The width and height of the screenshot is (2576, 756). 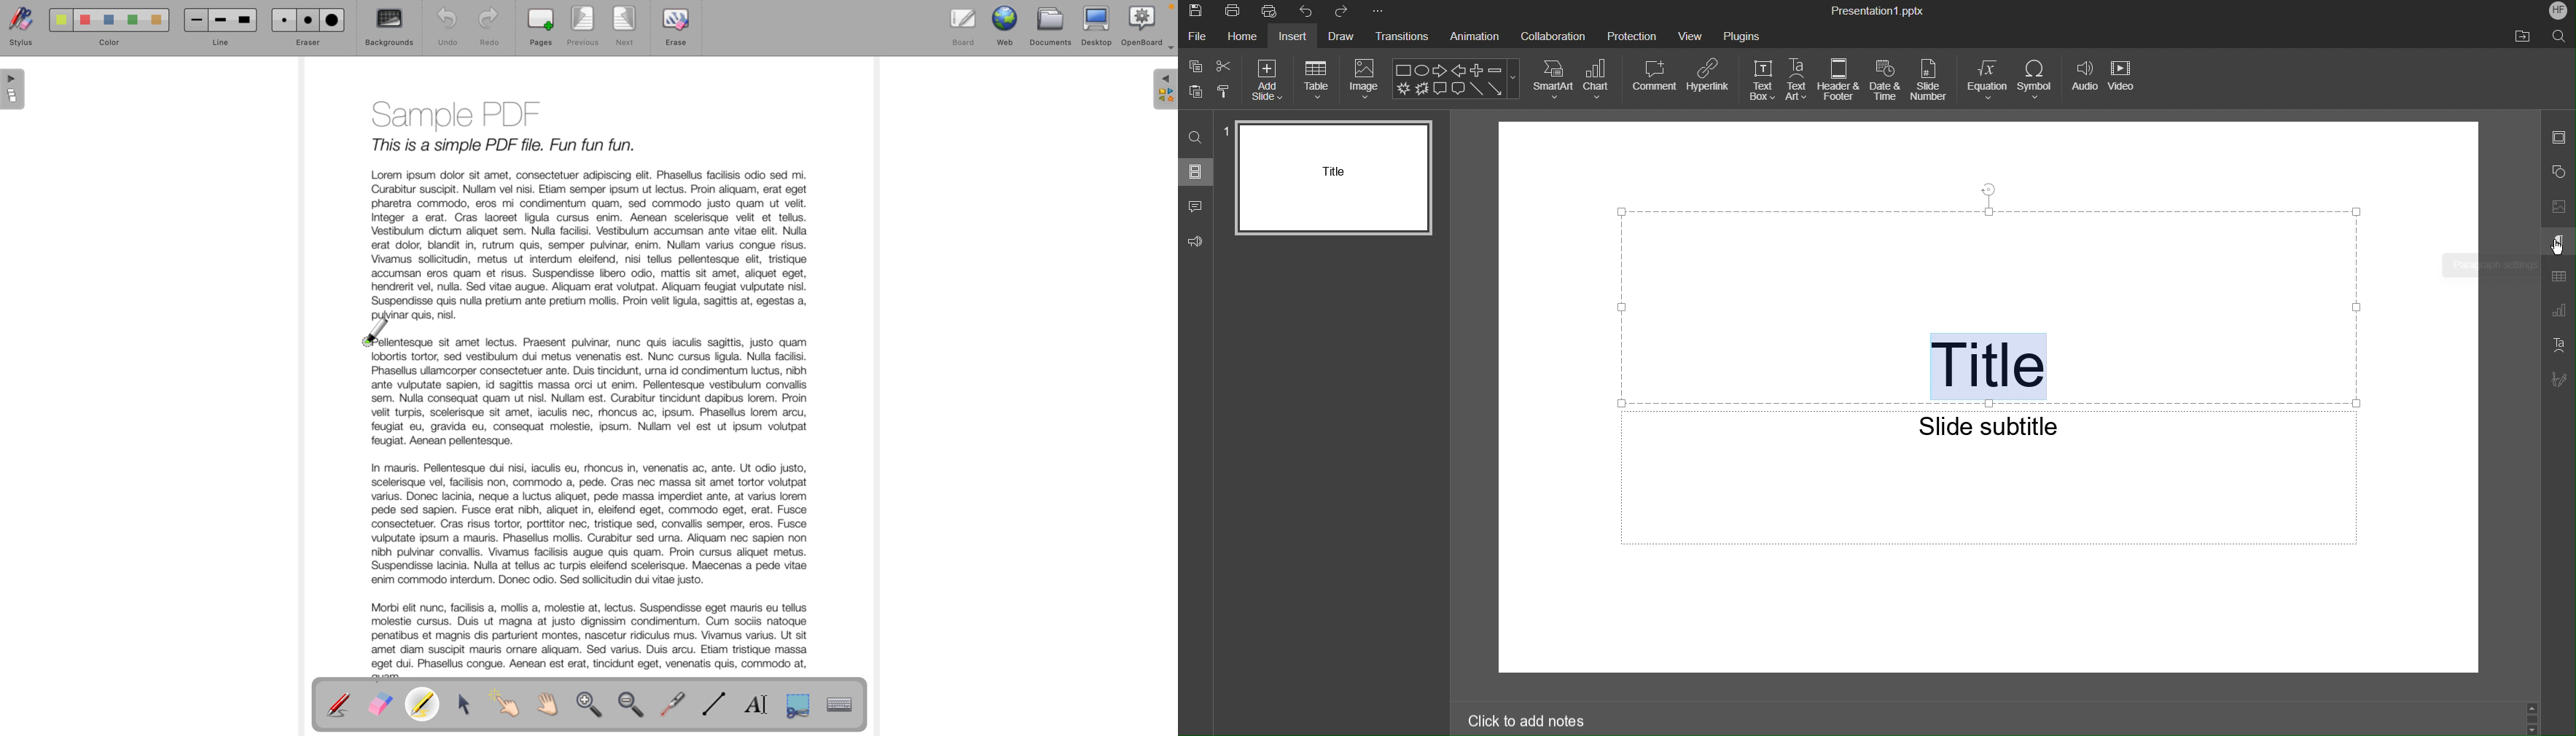 What do you see at coordinates (1987, 81) in the screenshot?
I see `Equation` at bounding box center [1987, 81].